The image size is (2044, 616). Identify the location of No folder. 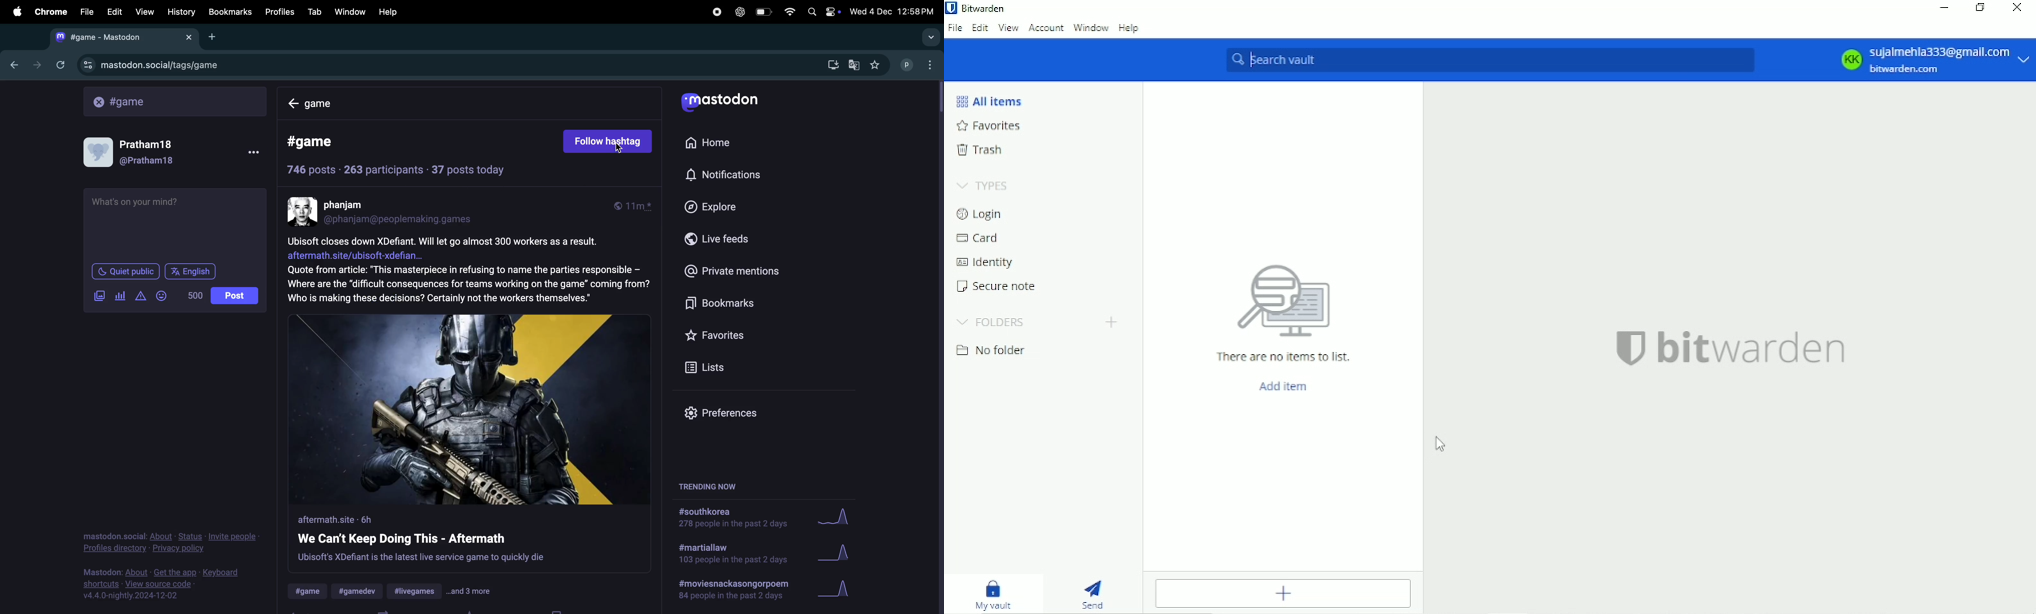
(991, 351).